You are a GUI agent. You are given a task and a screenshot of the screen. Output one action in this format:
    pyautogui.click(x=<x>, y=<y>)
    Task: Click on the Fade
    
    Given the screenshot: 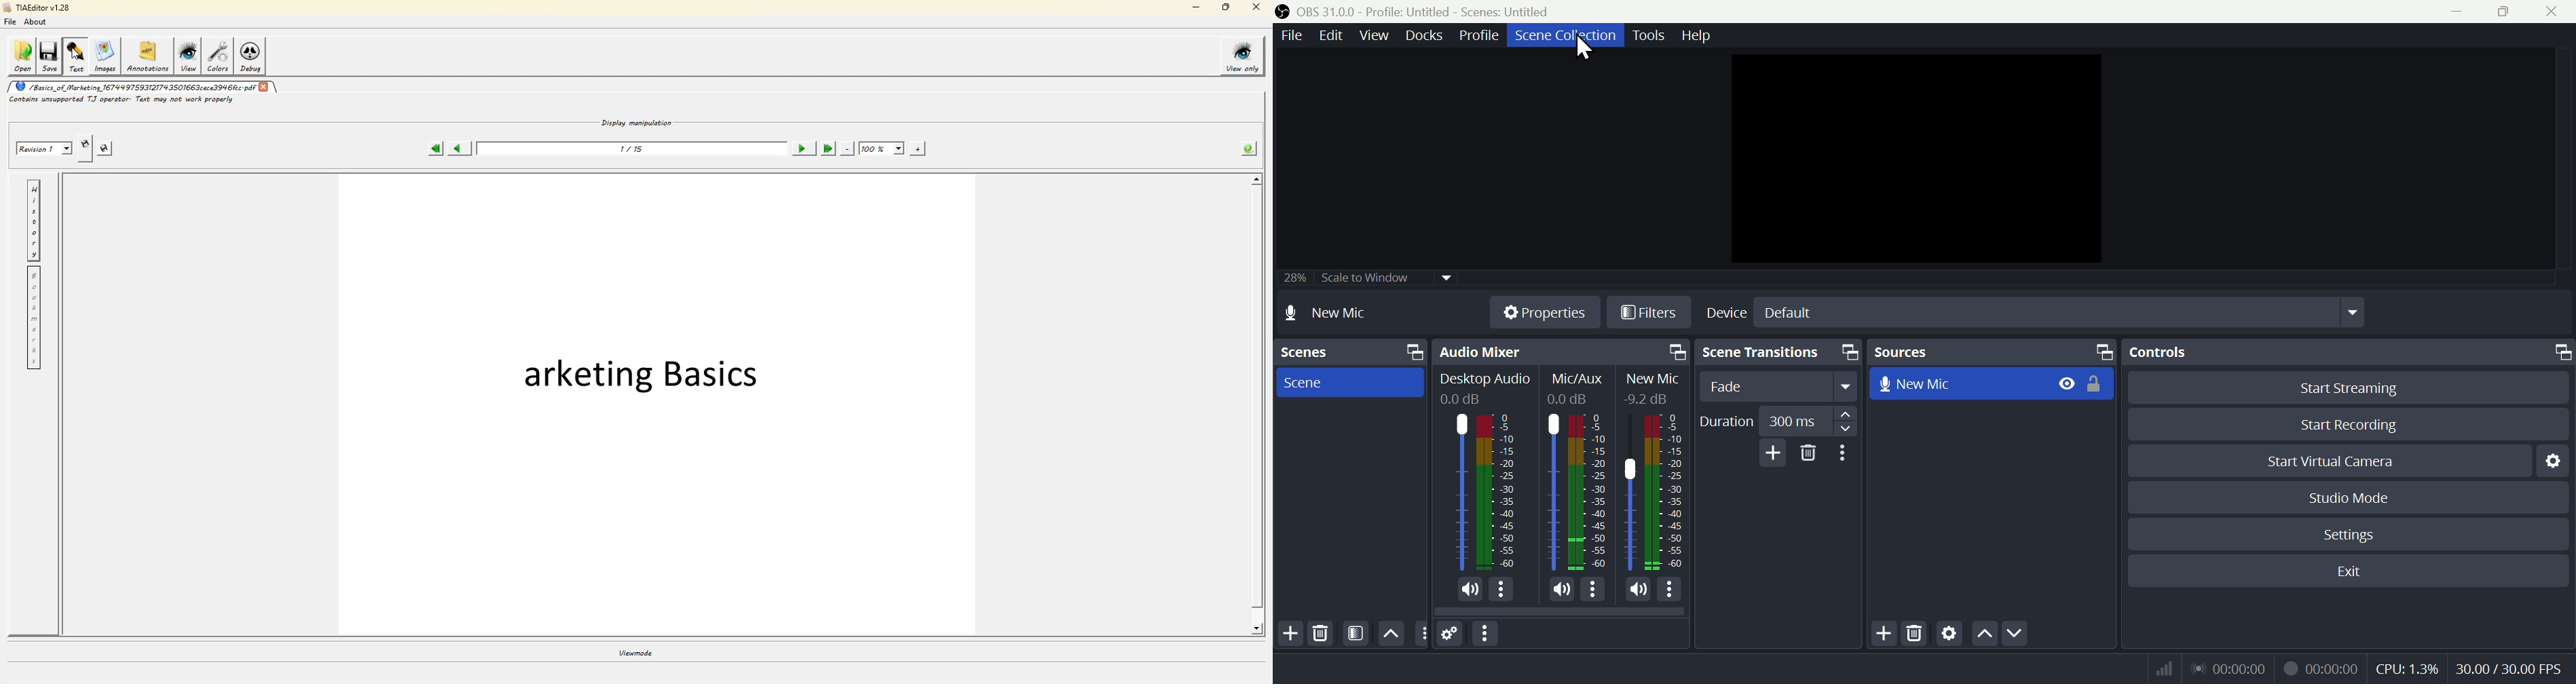 What is the action you would take?
    pyautogui.click(x=1780, y=387)
    